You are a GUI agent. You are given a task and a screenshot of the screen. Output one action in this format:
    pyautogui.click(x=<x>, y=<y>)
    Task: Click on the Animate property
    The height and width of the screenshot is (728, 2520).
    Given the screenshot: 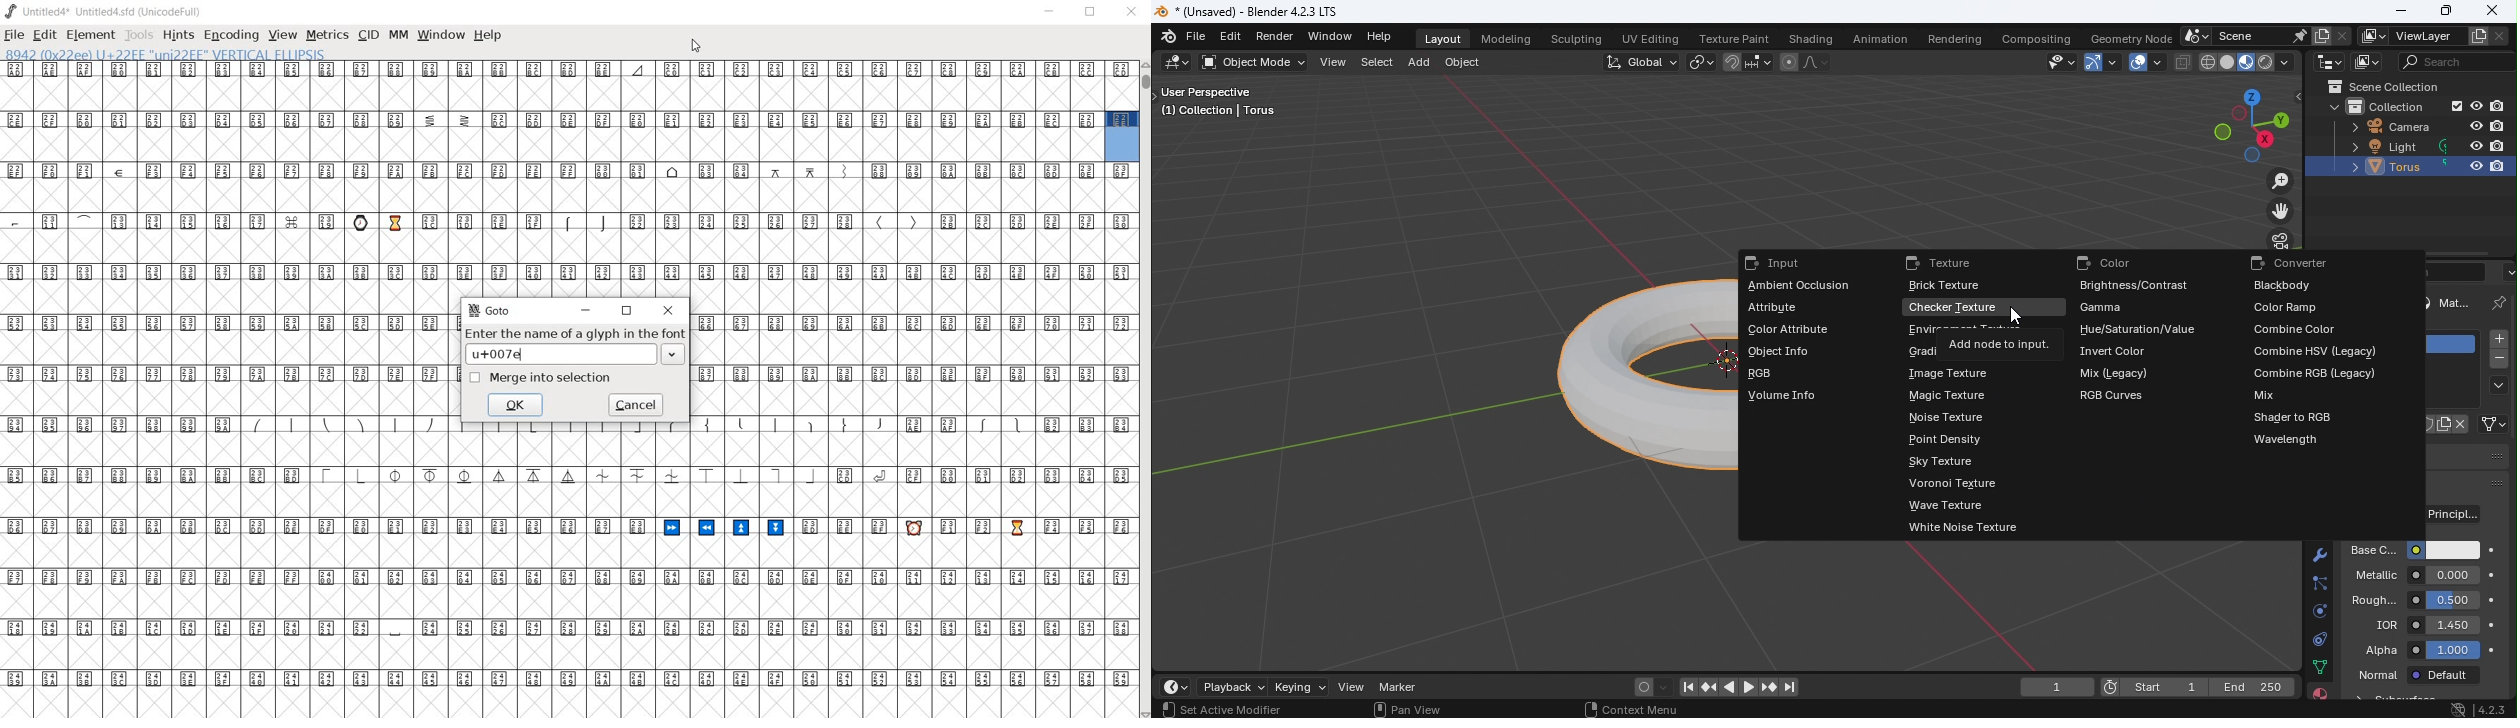 What is the action you would take?
    pyautogui.click(x=2492, y=547)
    